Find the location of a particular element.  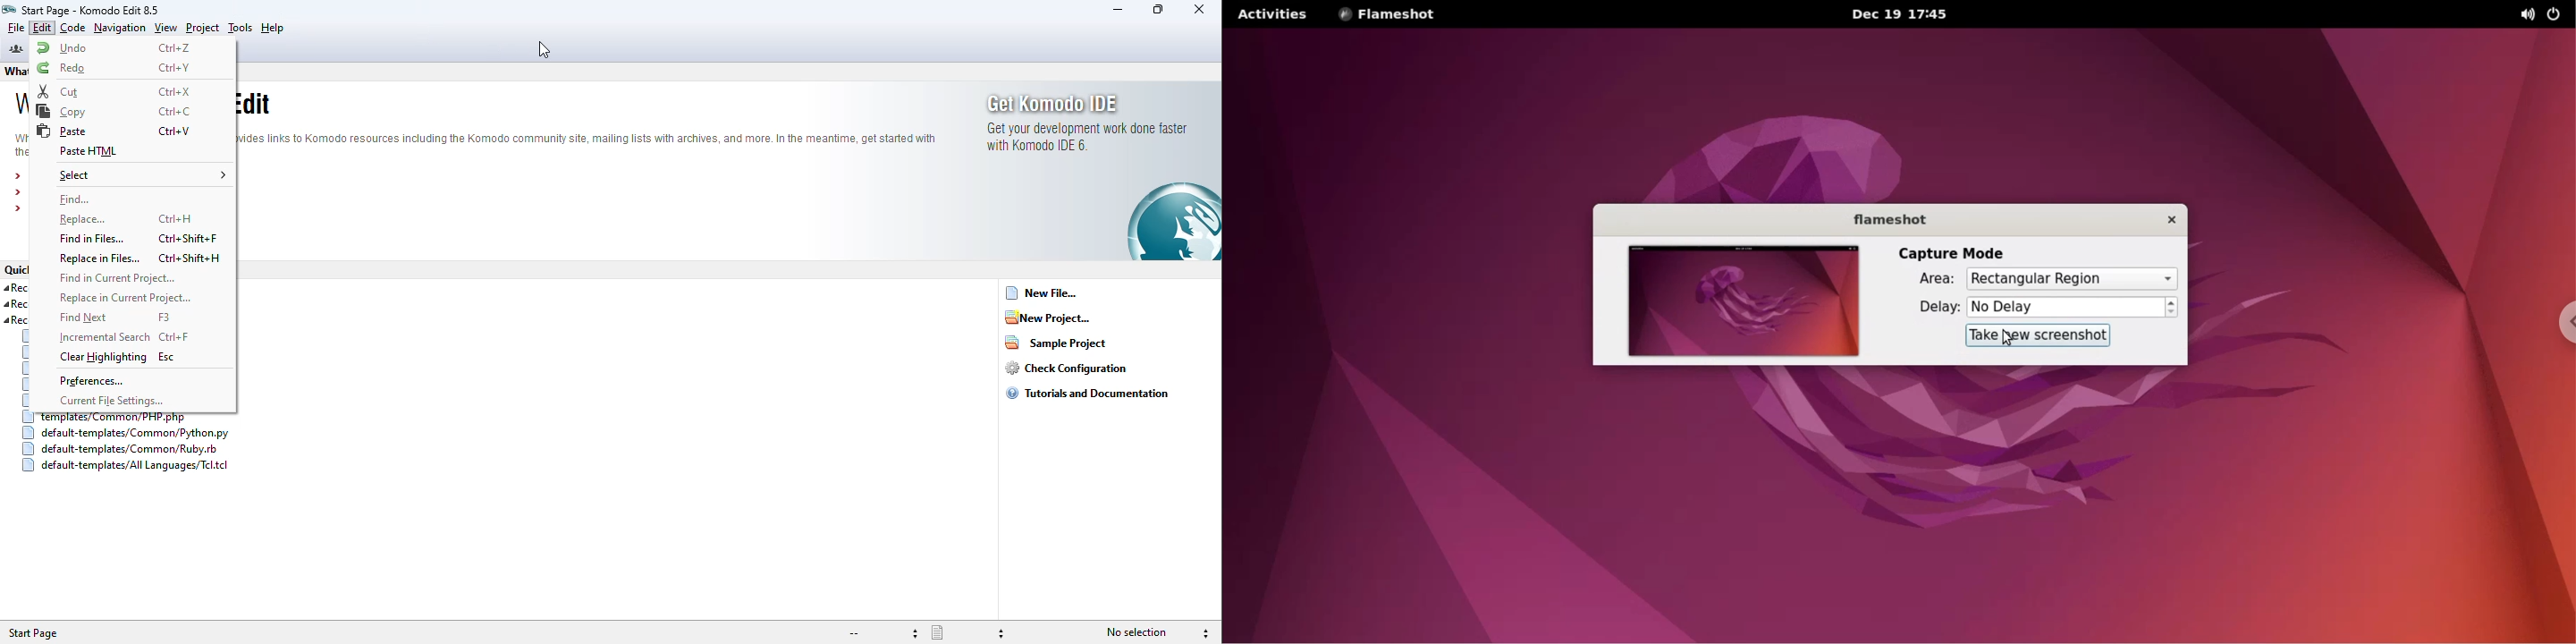

find in current project is located at coordinates (118, 278).